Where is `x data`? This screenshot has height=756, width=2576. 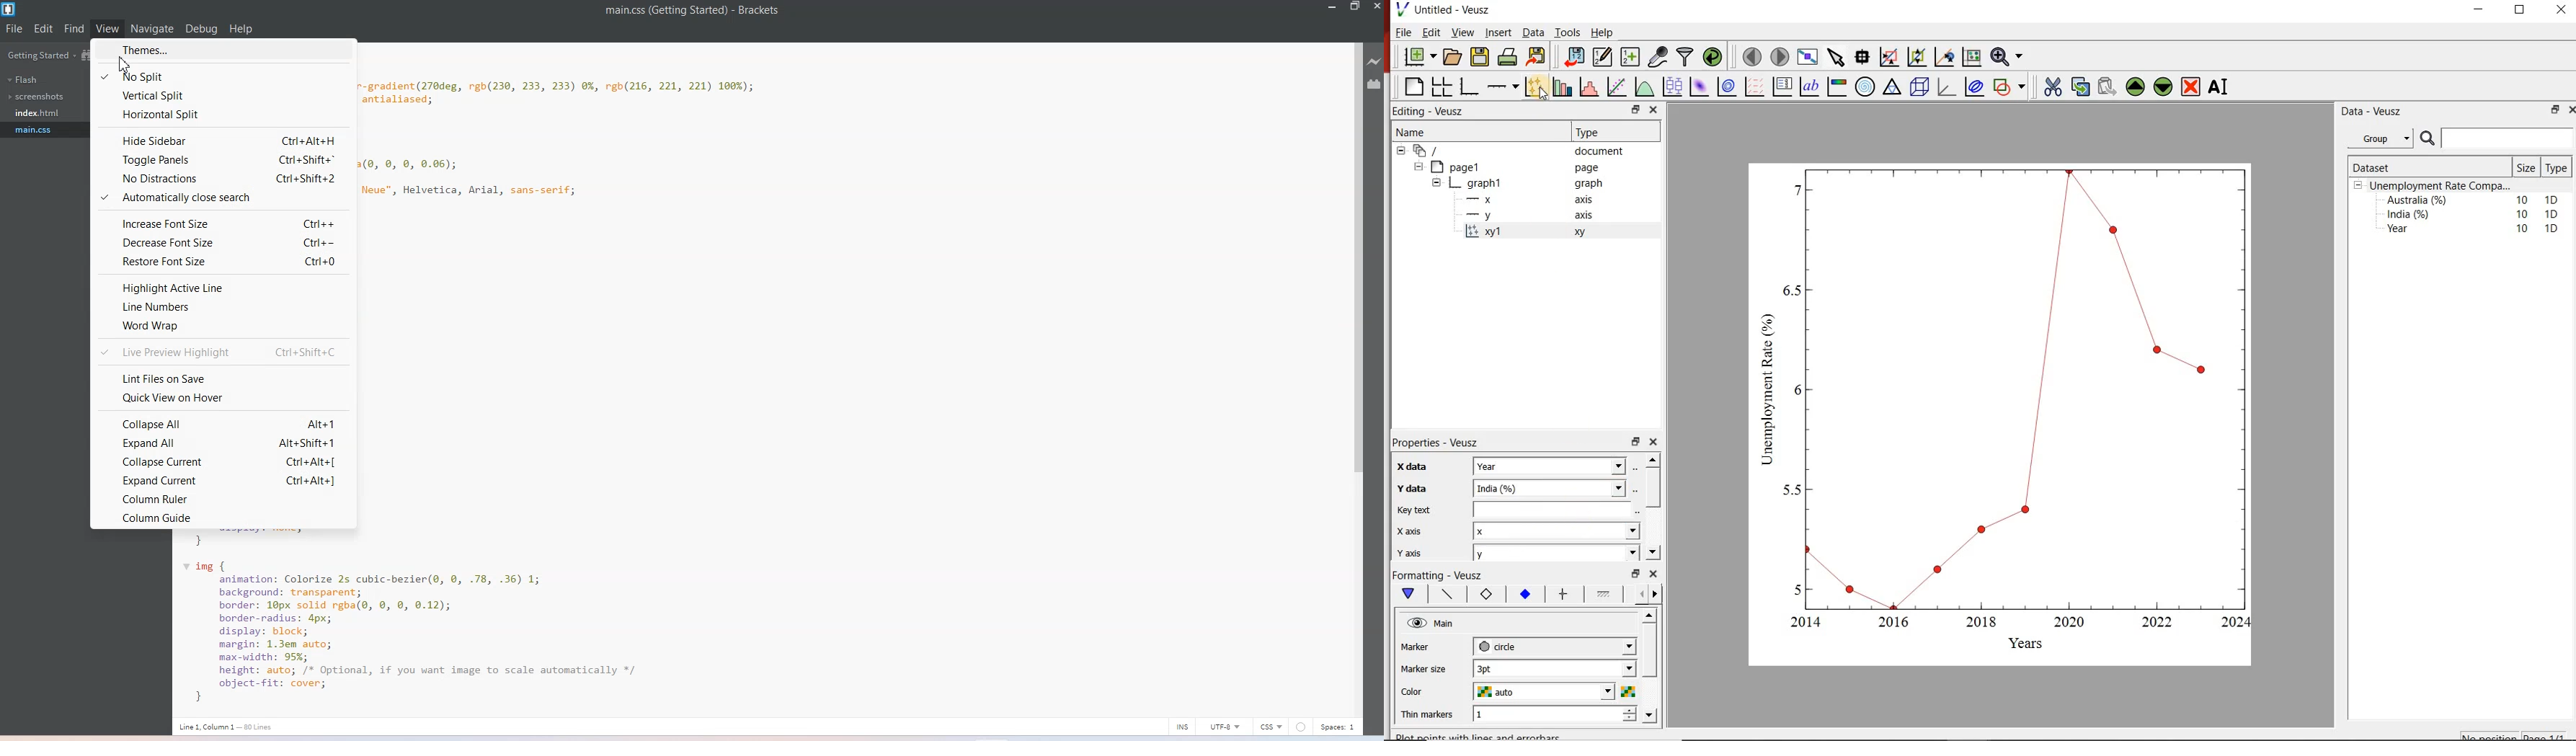
x data is located at coordinates (1409, 467).